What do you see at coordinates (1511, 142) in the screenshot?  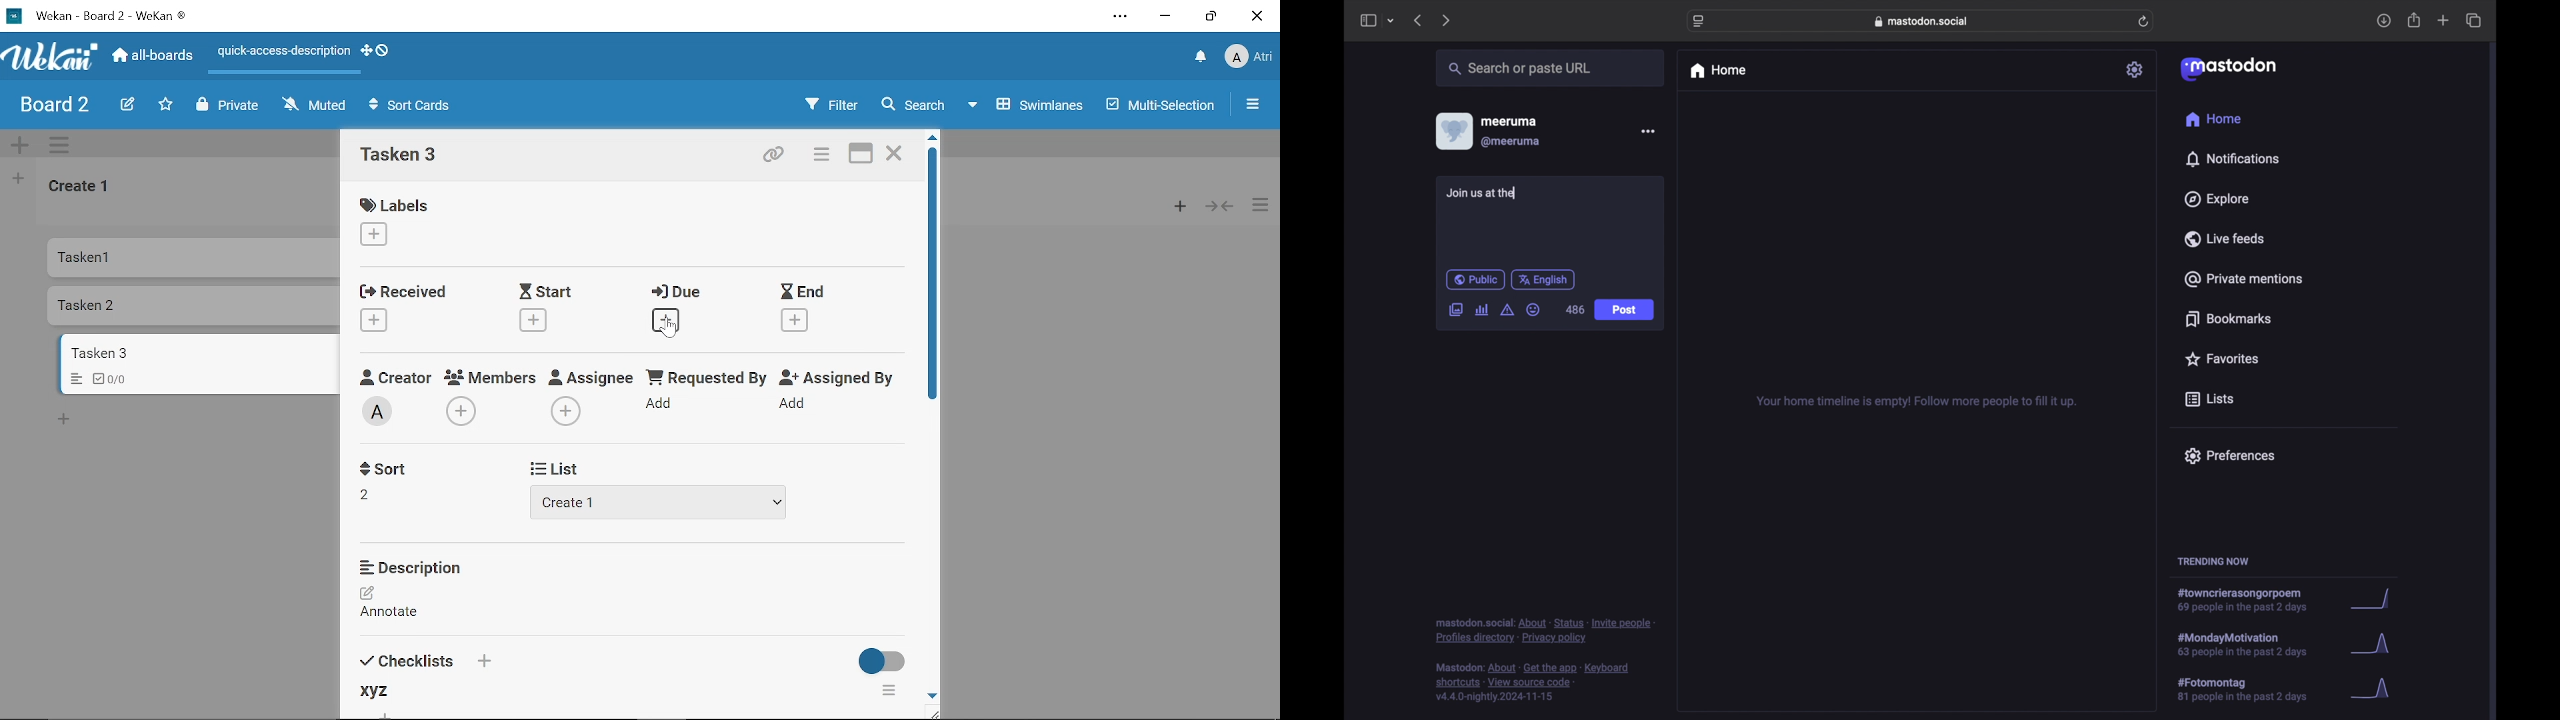 I see `@meeruma` at bounding box center [1511, 142].